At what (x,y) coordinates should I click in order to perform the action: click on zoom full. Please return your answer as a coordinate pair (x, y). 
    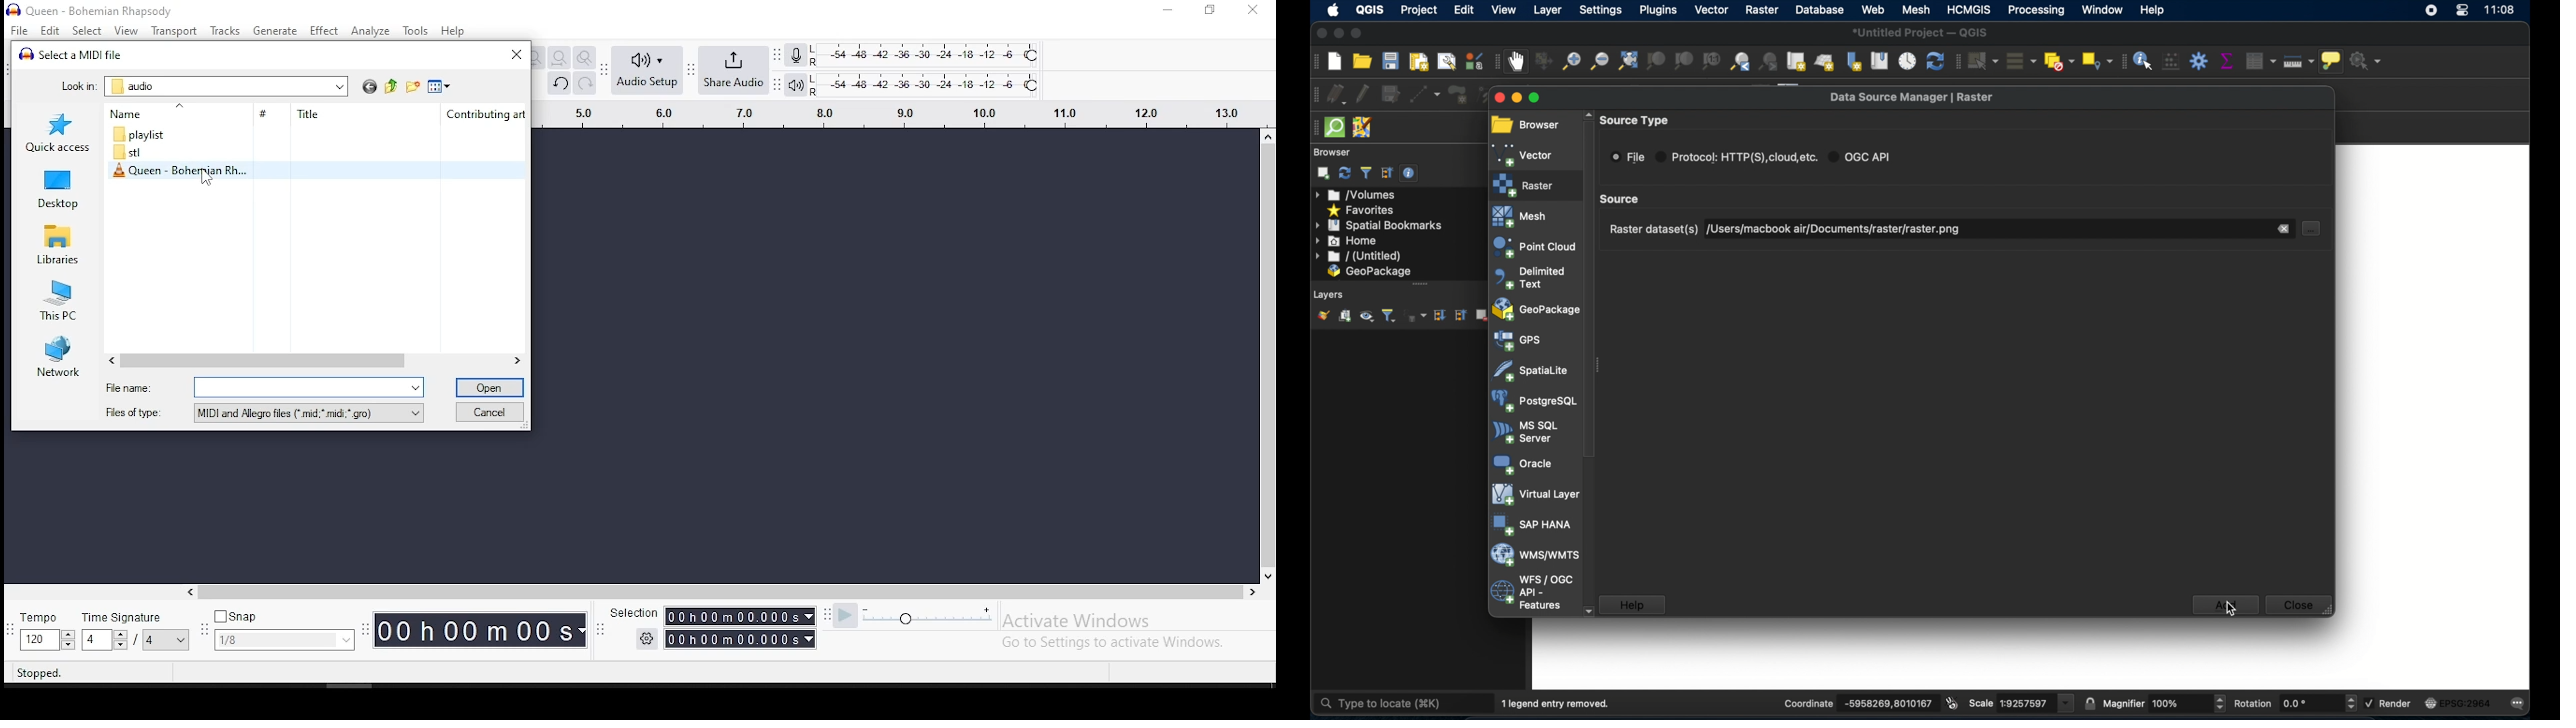
    Looking at the image, I should click on (1627, 60).